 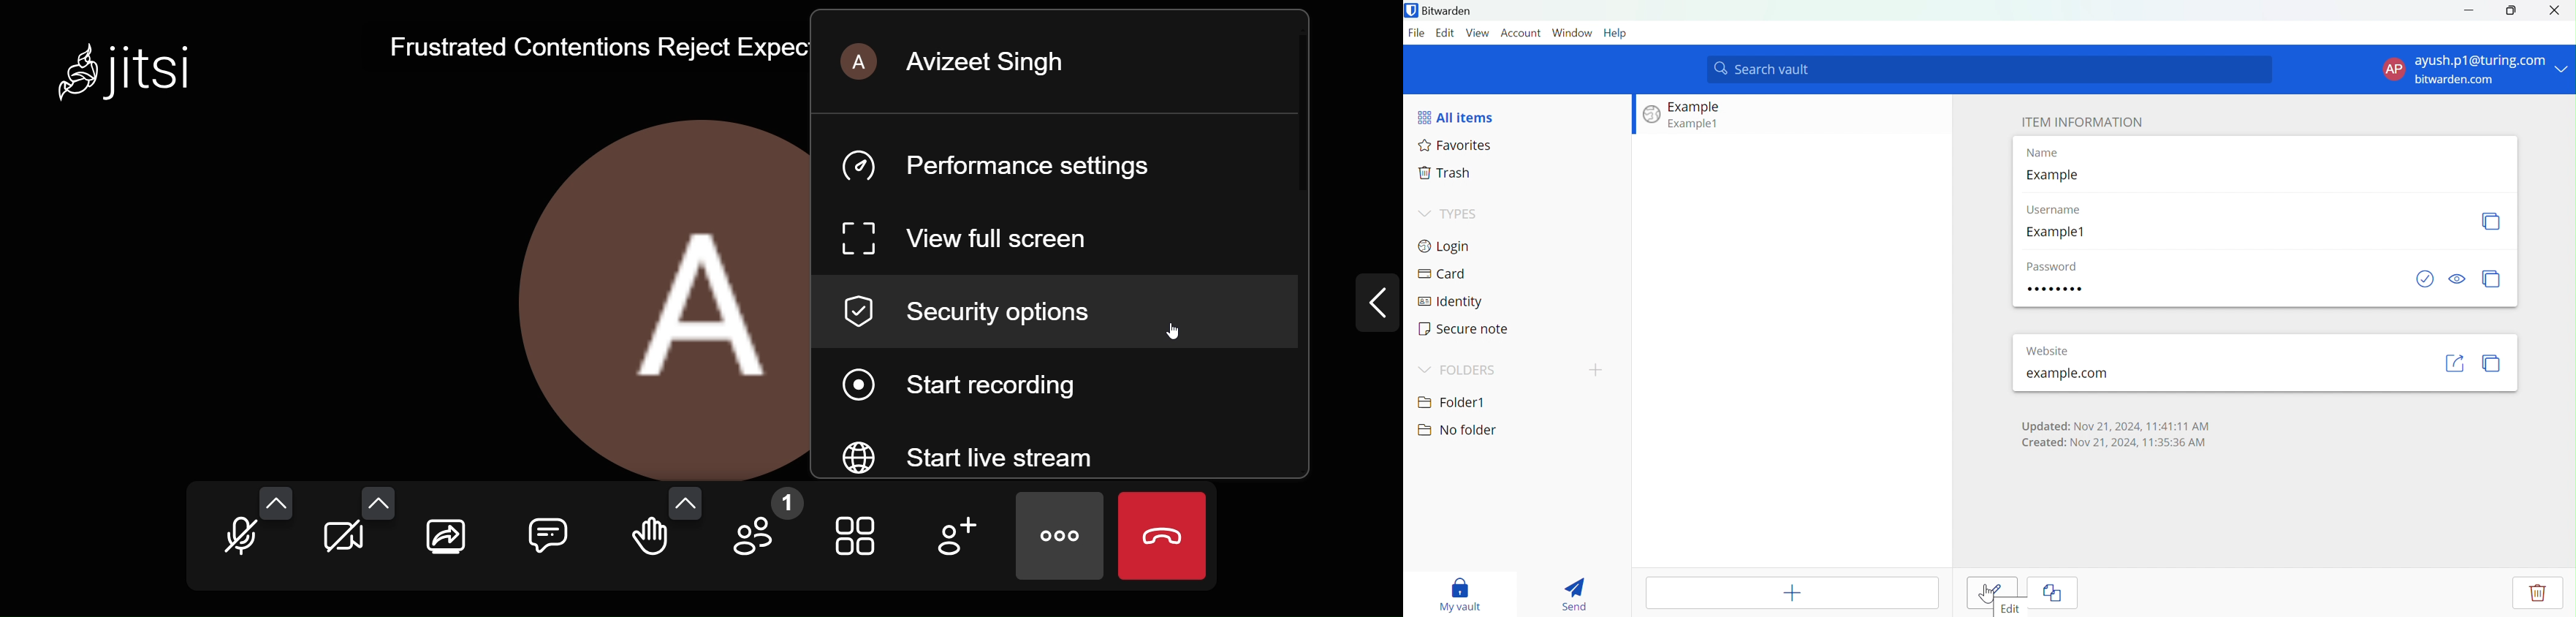 What do you see at coordinates (991, 166) in the screenshot?
I see `performance setting` at bounding box center [991, 166].